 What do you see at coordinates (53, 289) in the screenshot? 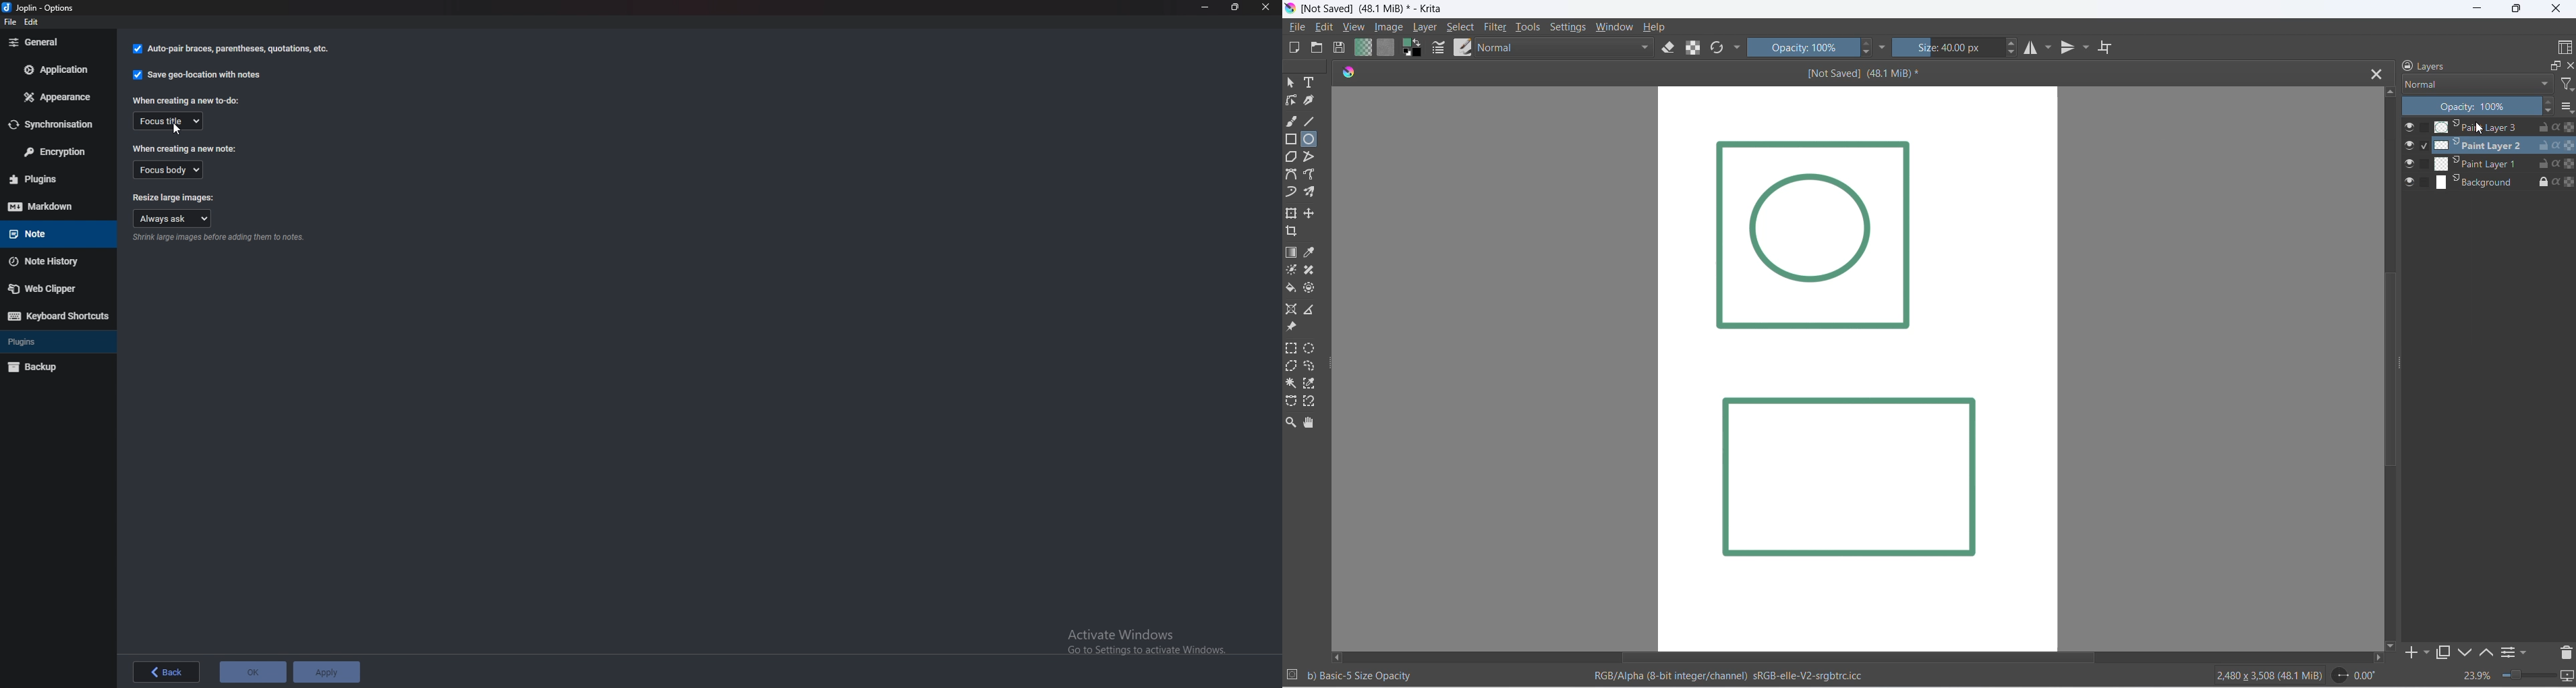
I see `Web Clipper` at bounding box center [53, 289].